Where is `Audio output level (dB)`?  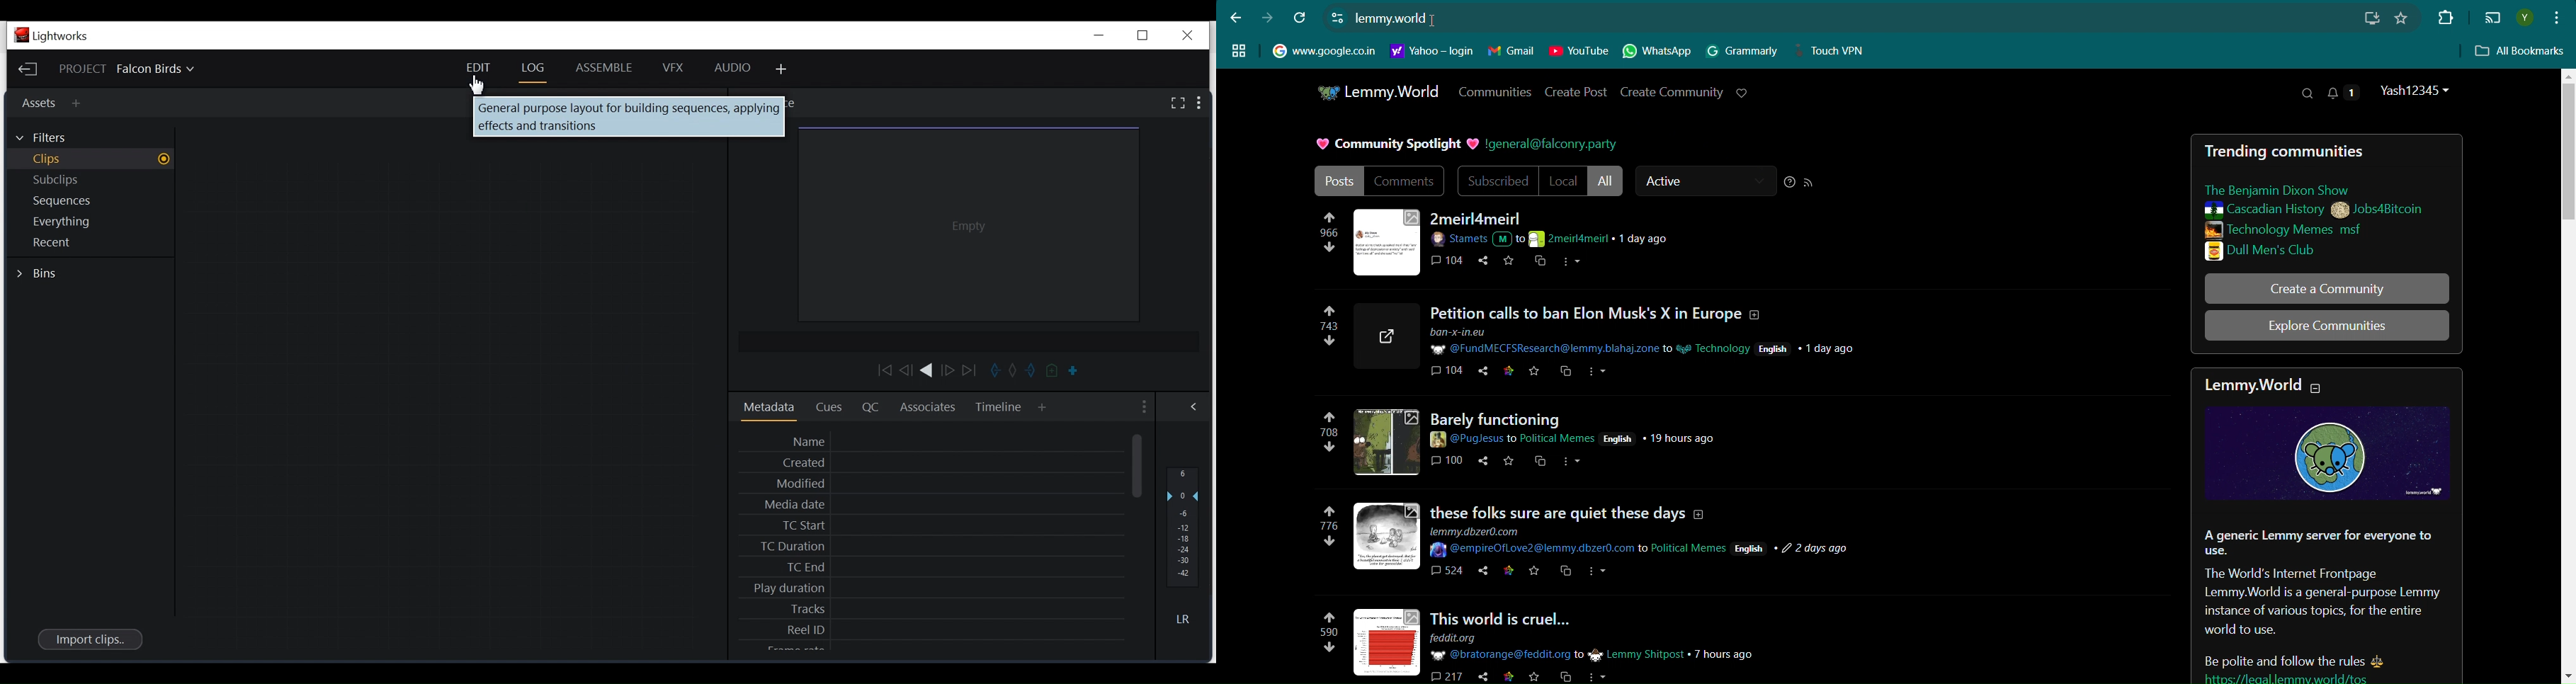
Audio output level (dB) is located at coordinates (1182, 526).